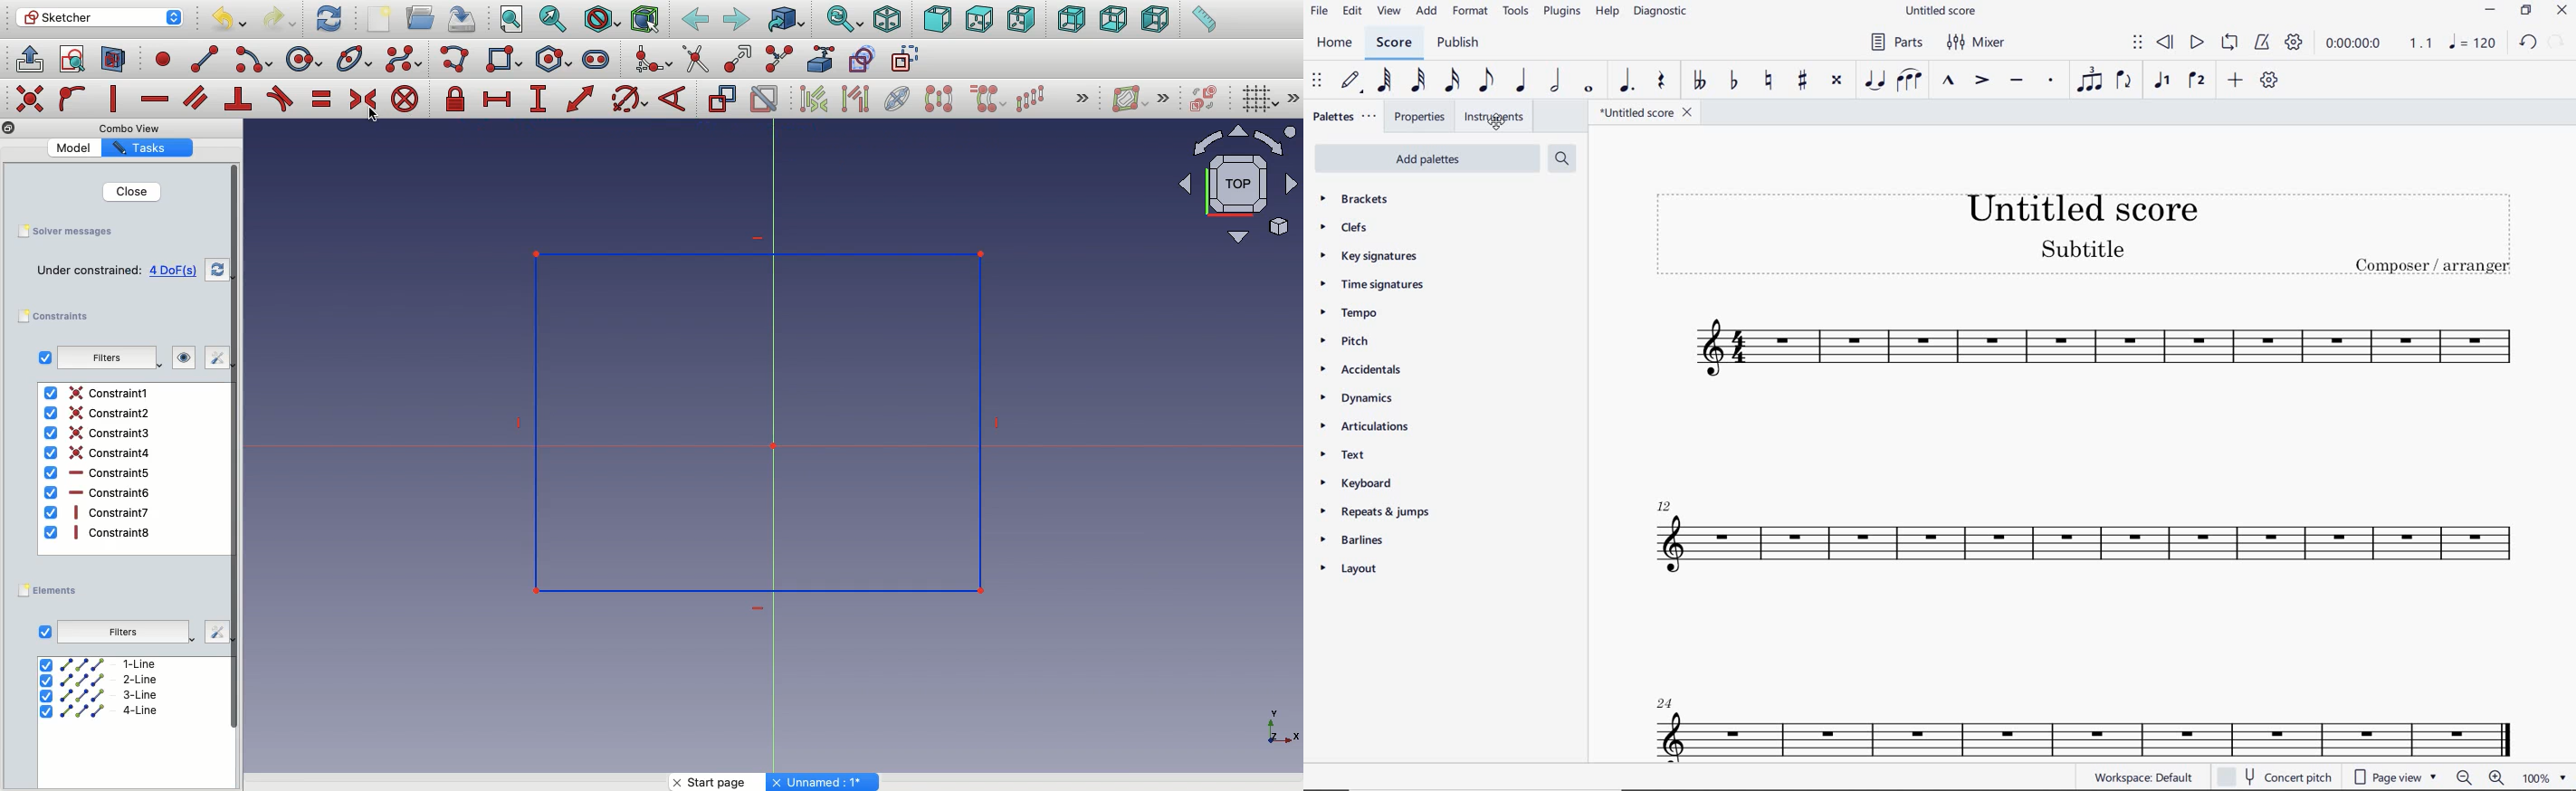 The image size is (2576, 812). I want to click on undo, so click(2529, 43).